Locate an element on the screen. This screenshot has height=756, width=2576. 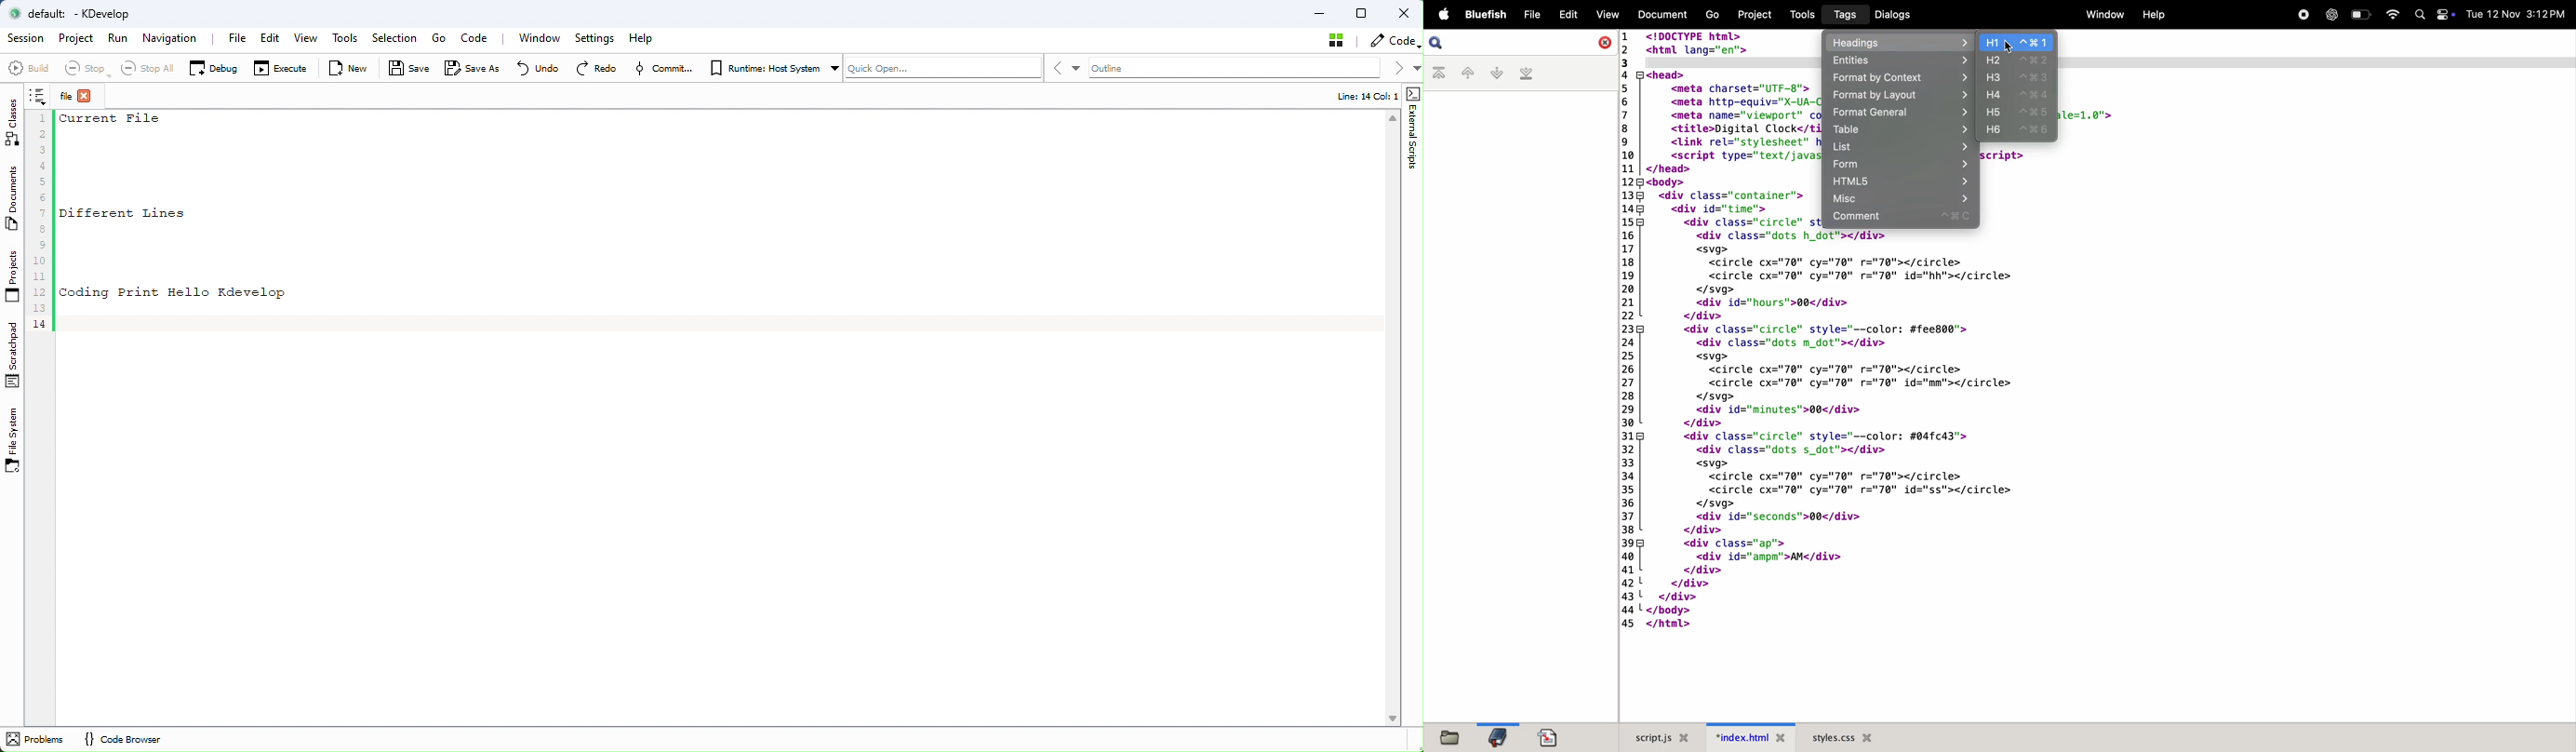
Redo is located at coordinates (599, 68).